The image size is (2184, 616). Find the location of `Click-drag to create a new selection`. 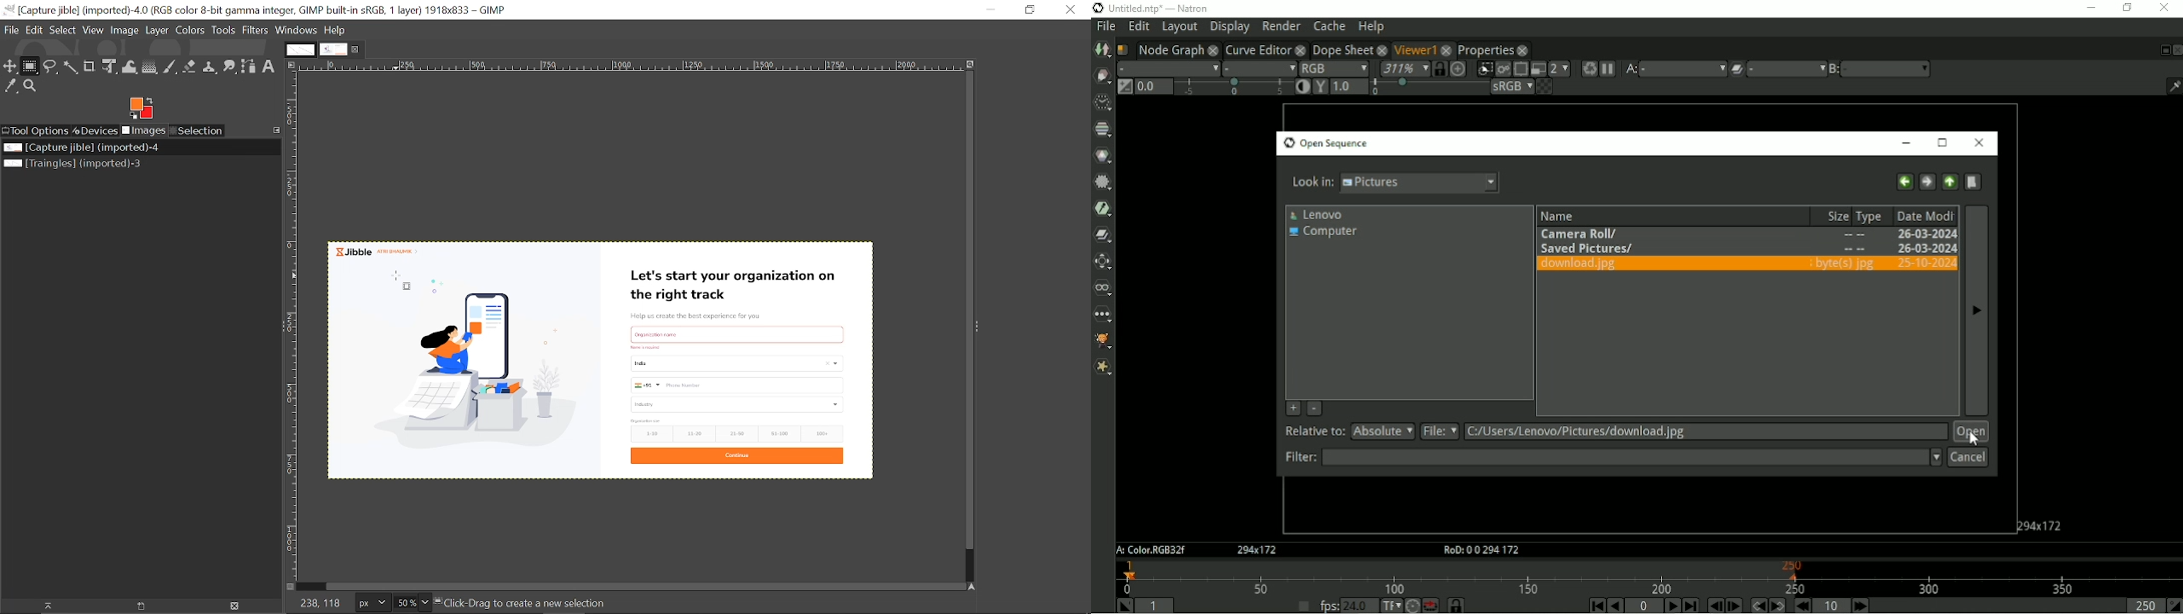

Click-drag to create a new selection is located at coordinates (522, 603).